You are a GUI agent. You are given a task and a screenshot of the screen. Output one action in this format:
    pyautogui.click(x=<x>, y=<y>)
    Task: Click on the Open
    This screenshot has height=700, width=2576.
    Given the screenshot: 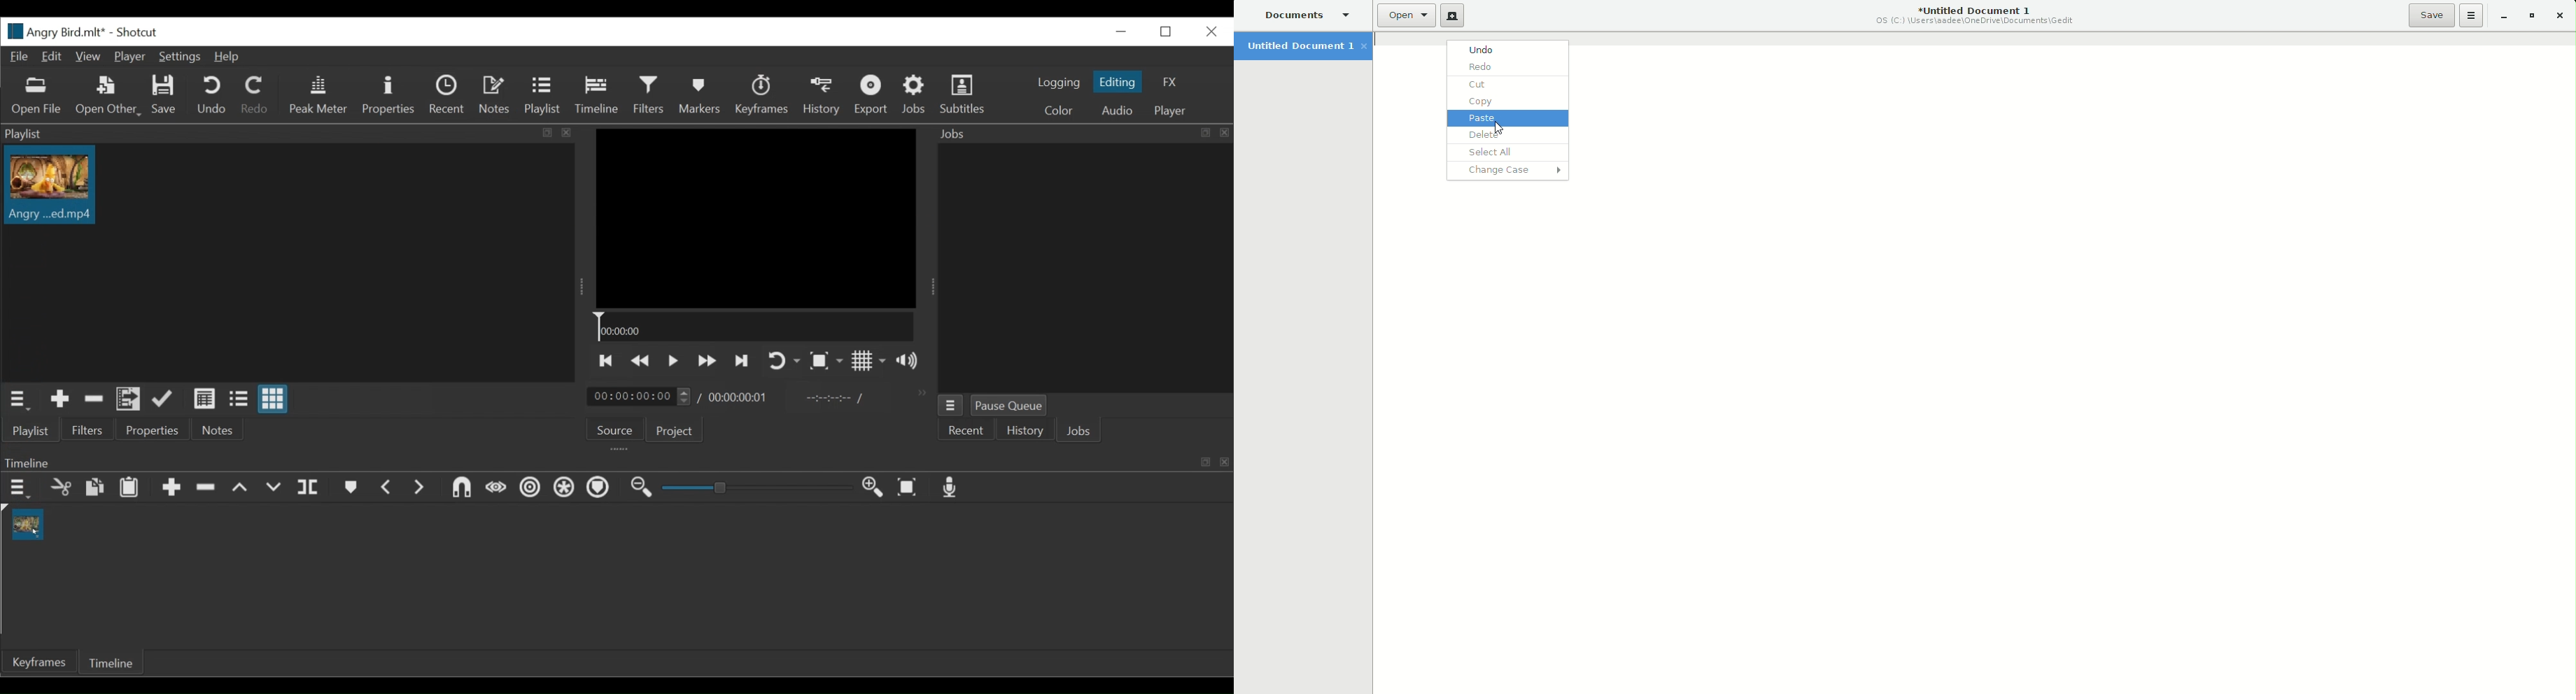 What is the action you would take?
    pyautogui.click(x=1406, y=15)
    